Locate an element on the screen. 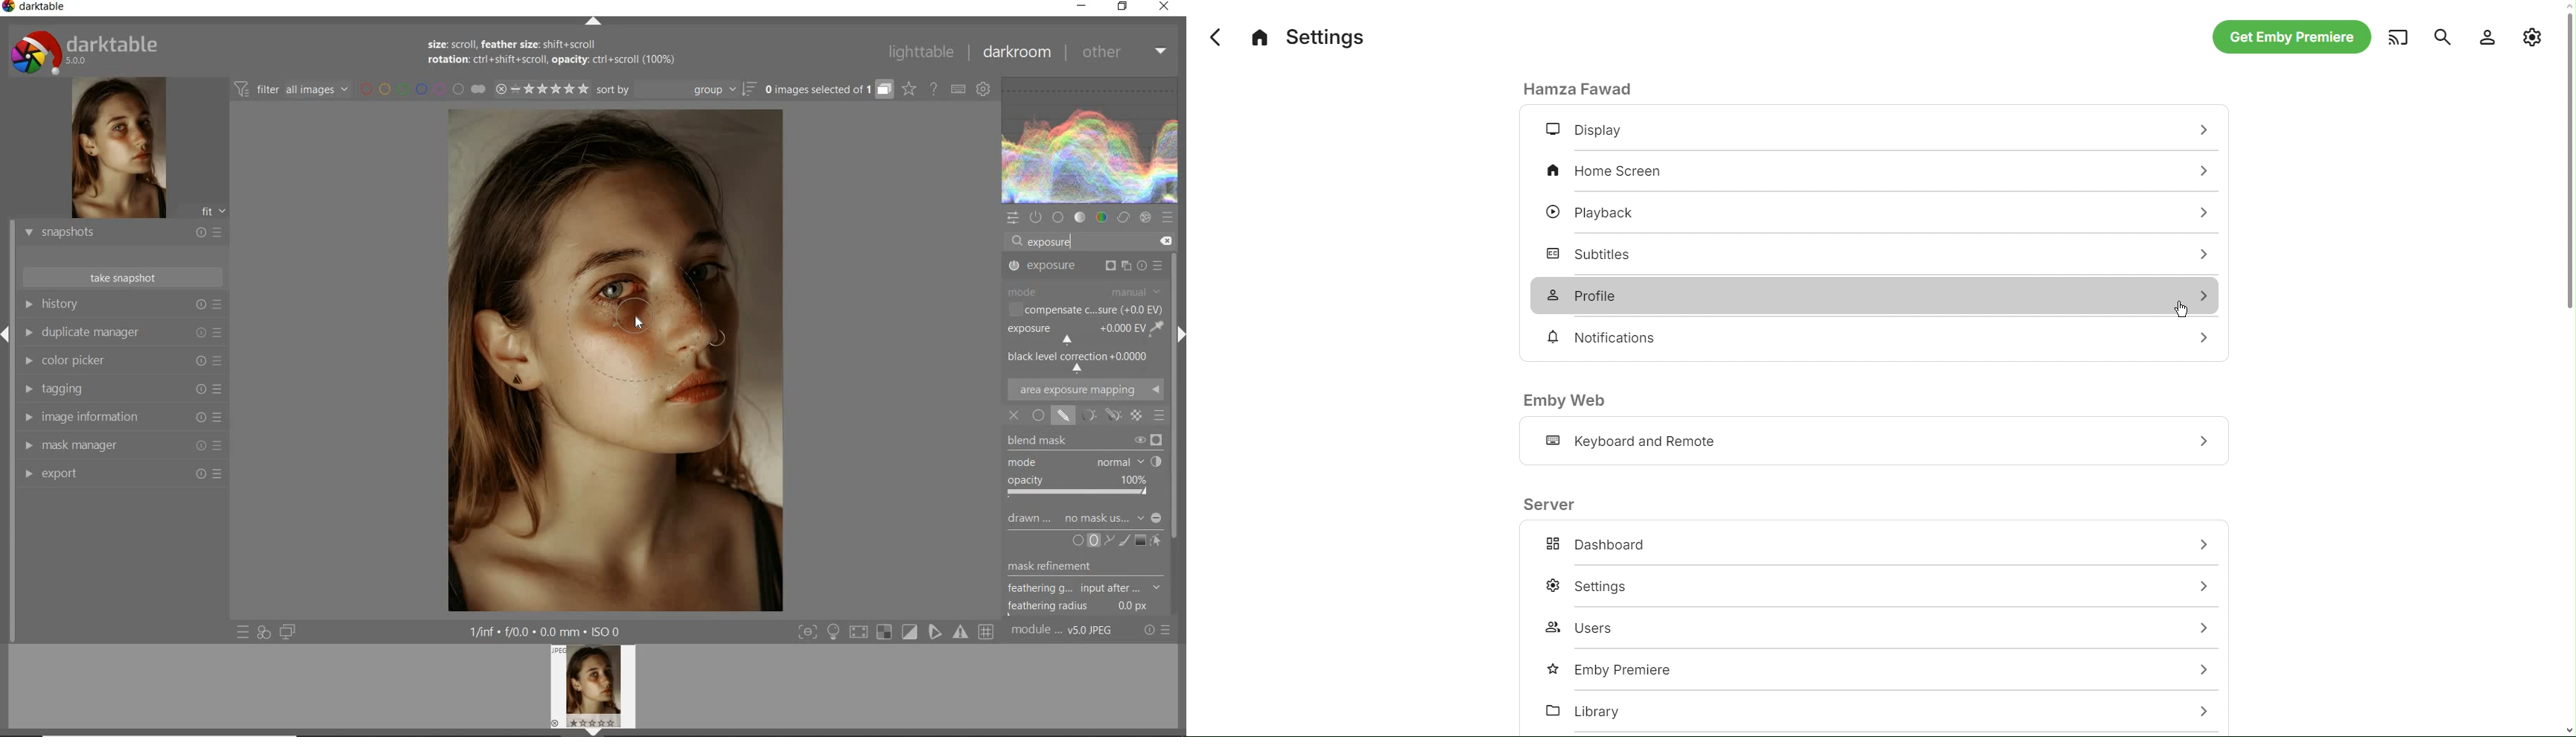 This screenshot has height=756, width=2576.  is located at coordinates (2202, 584).